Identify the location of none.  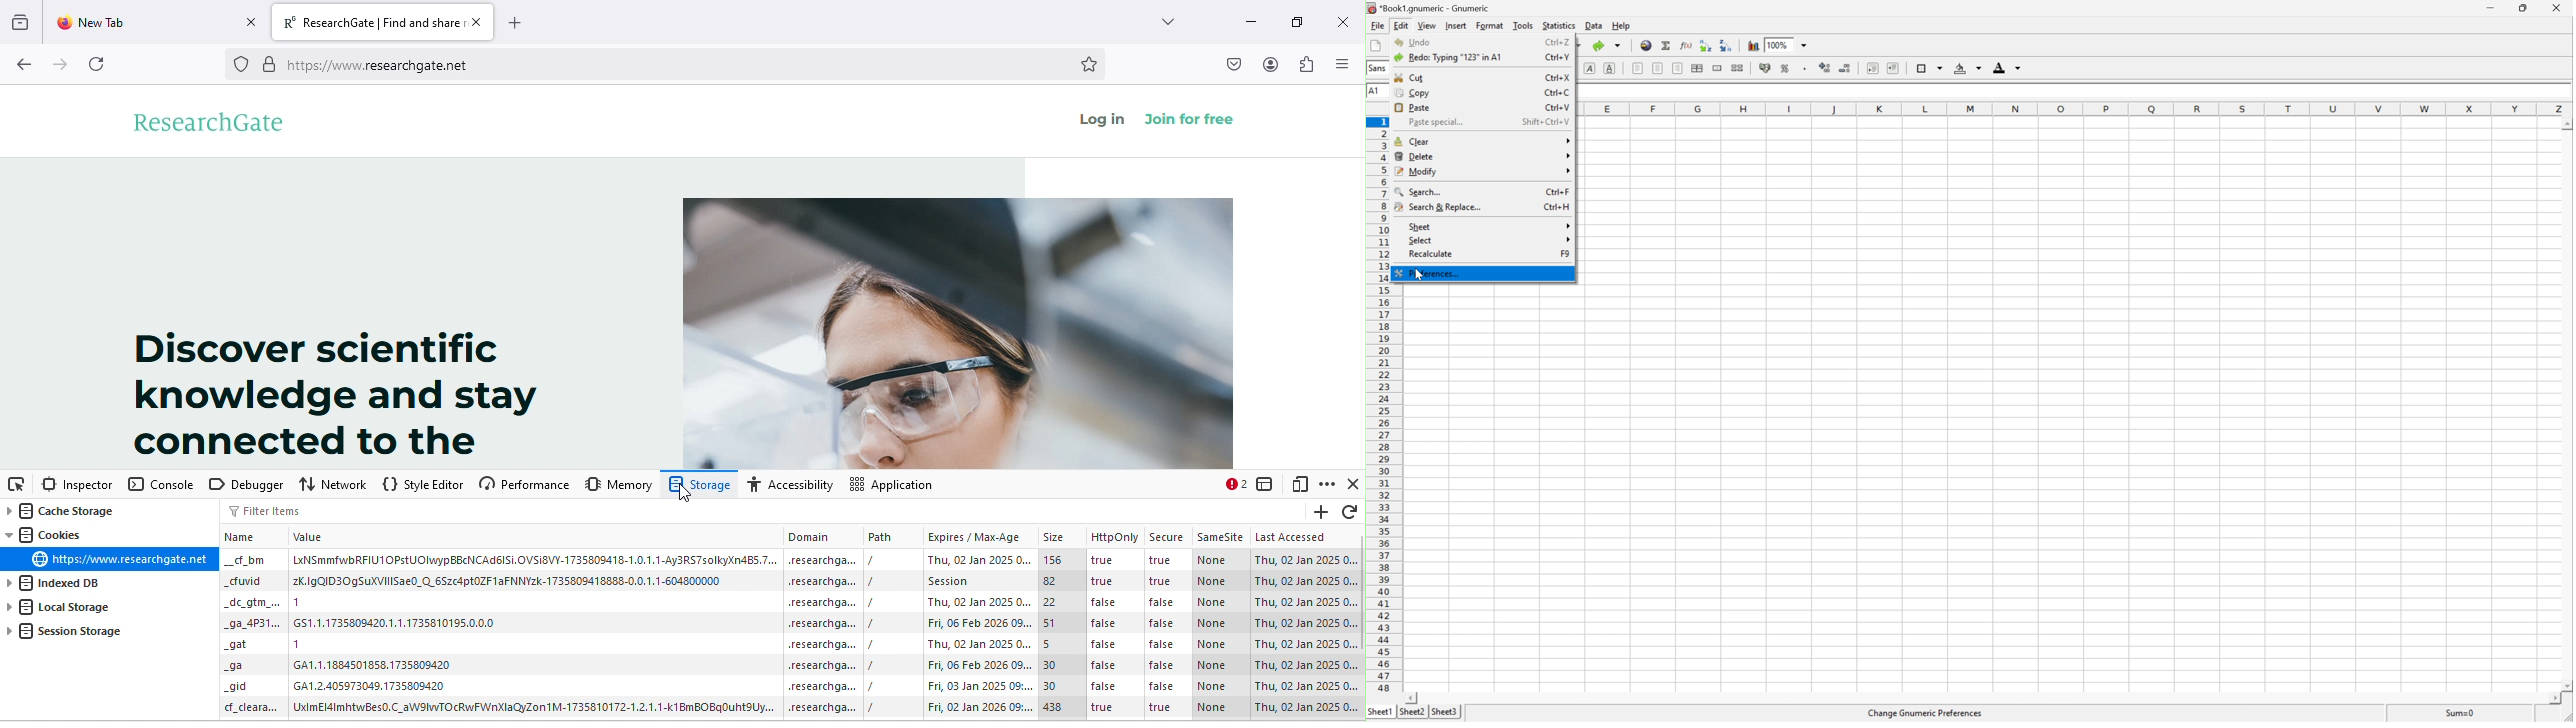
(1212, 602).